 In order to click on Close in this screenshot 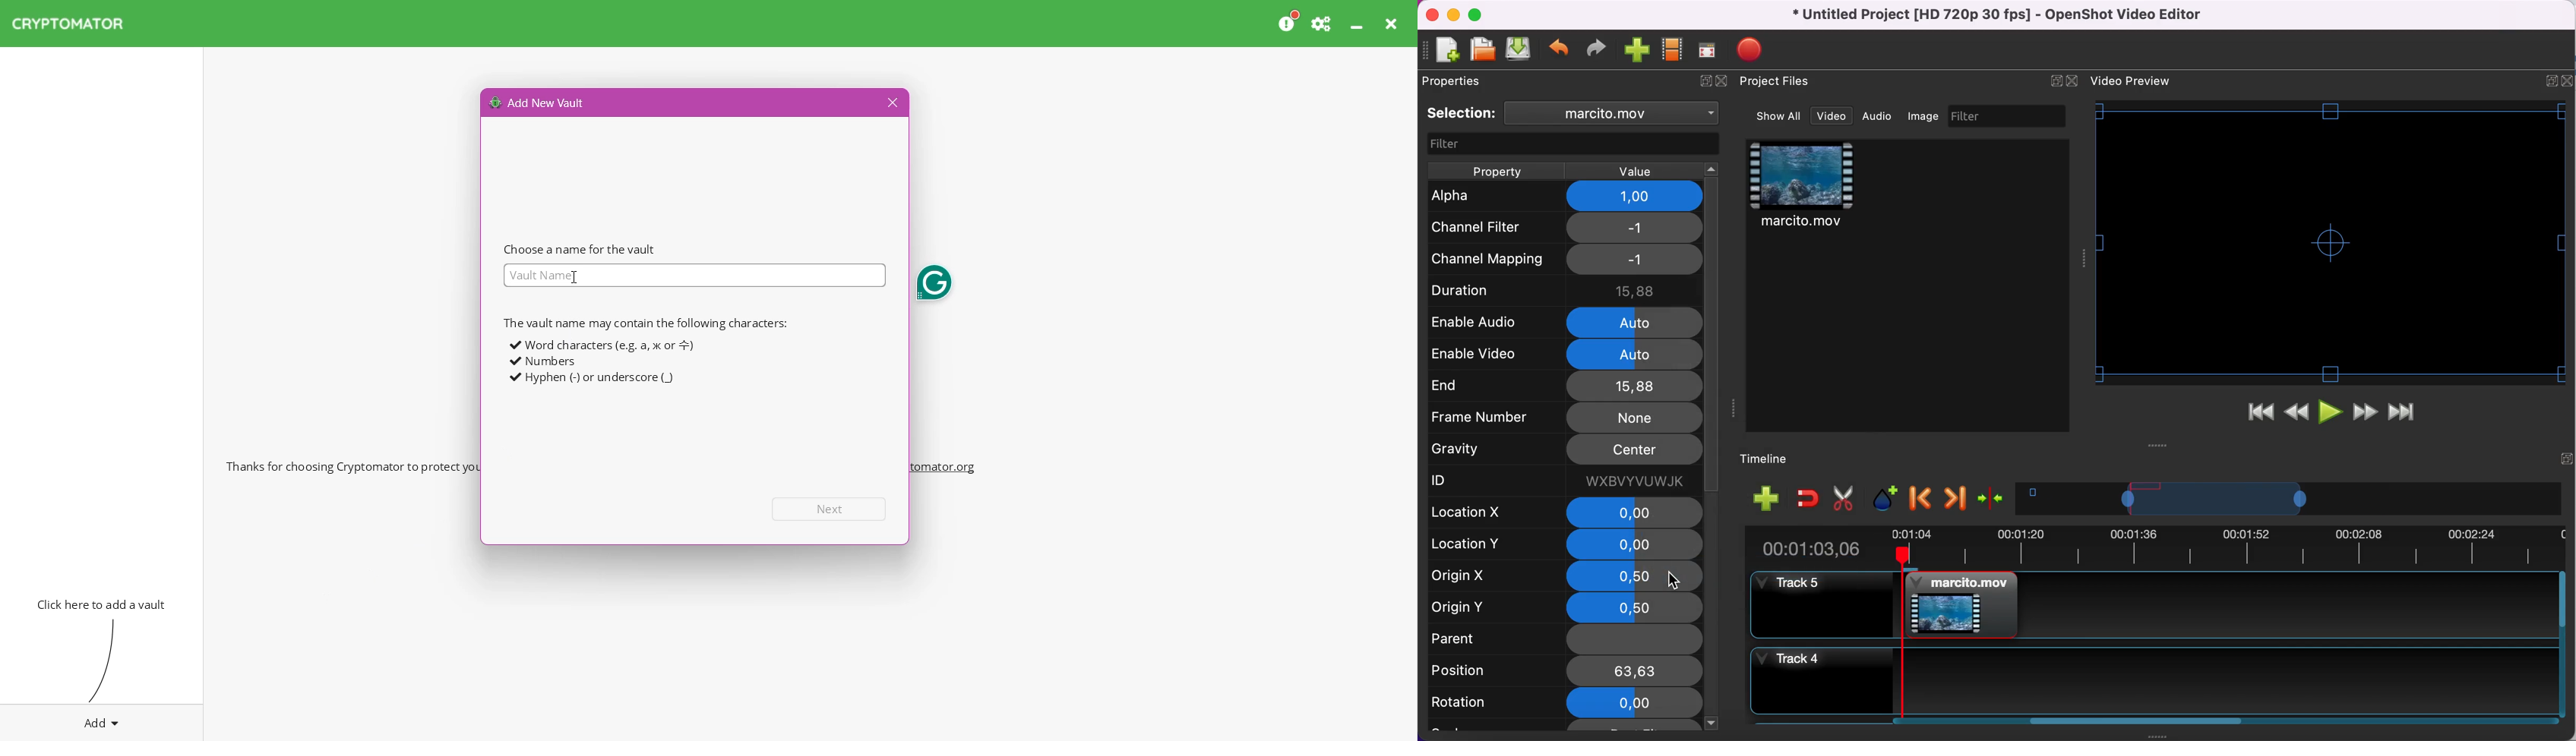, I will do `click(1393, 24)`.